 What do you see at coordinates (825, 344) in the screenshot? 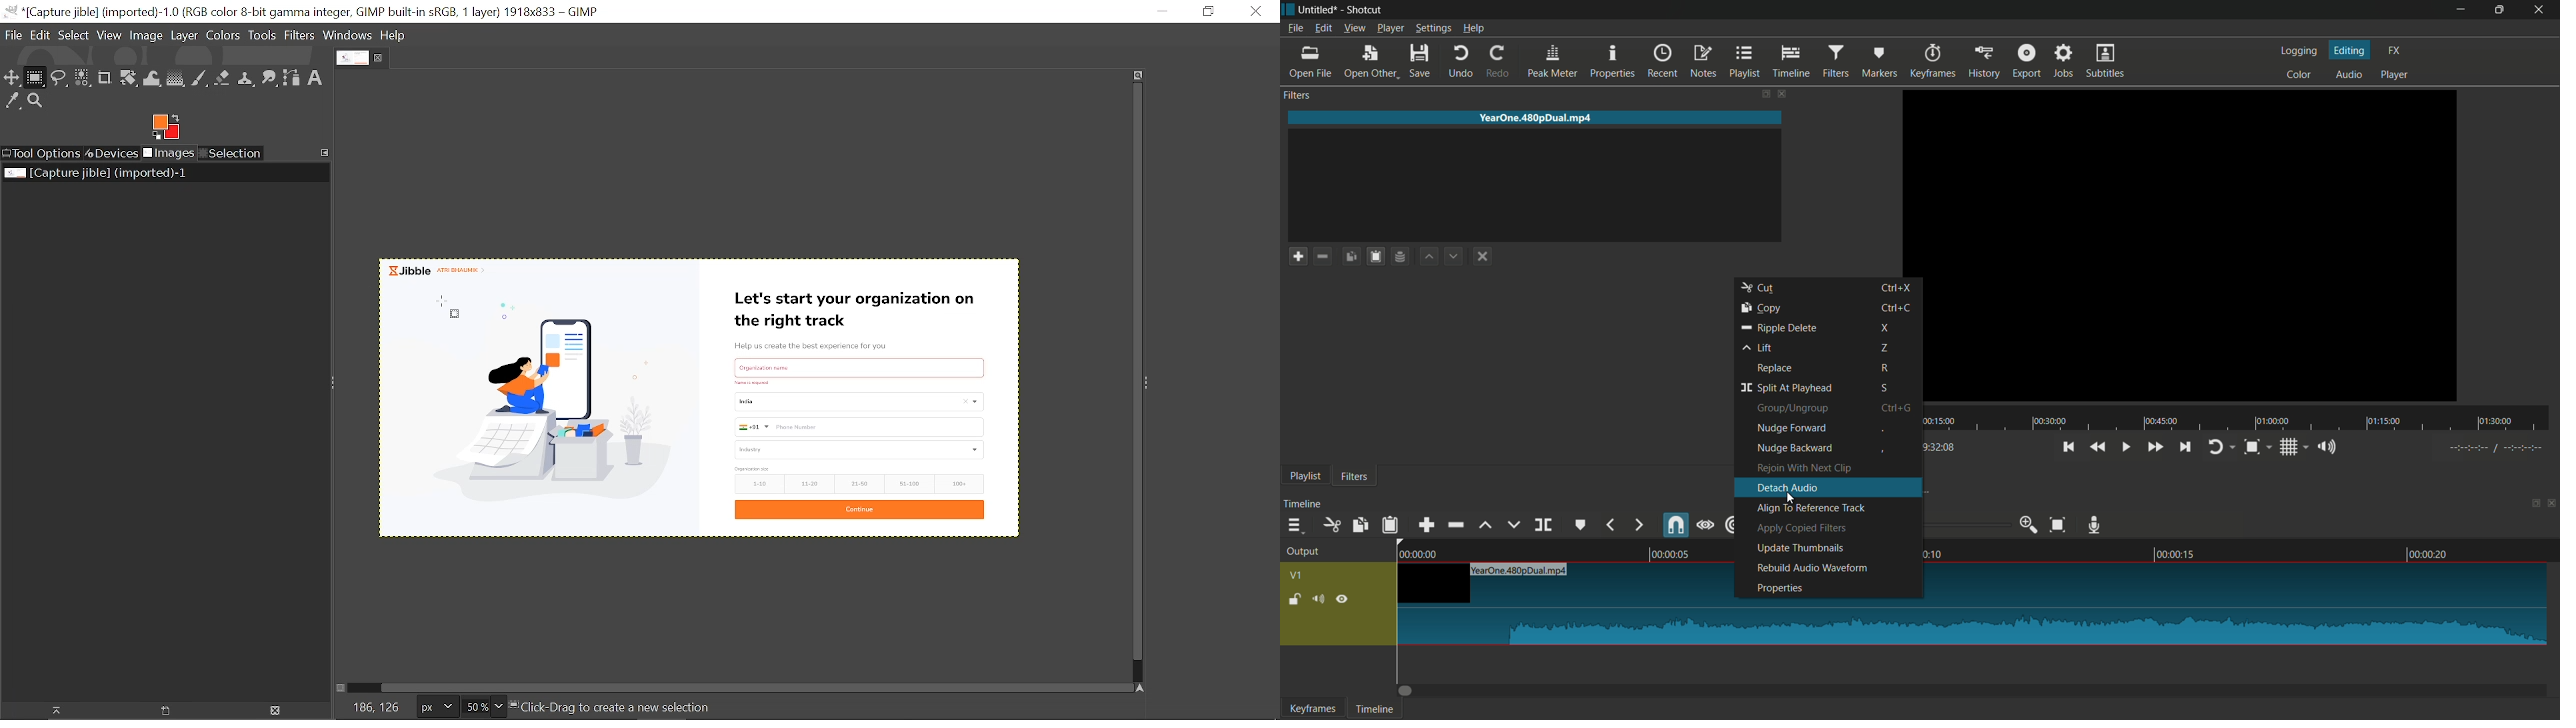
I see `Help us create the best experience for you` at bounding box center [825, 344].